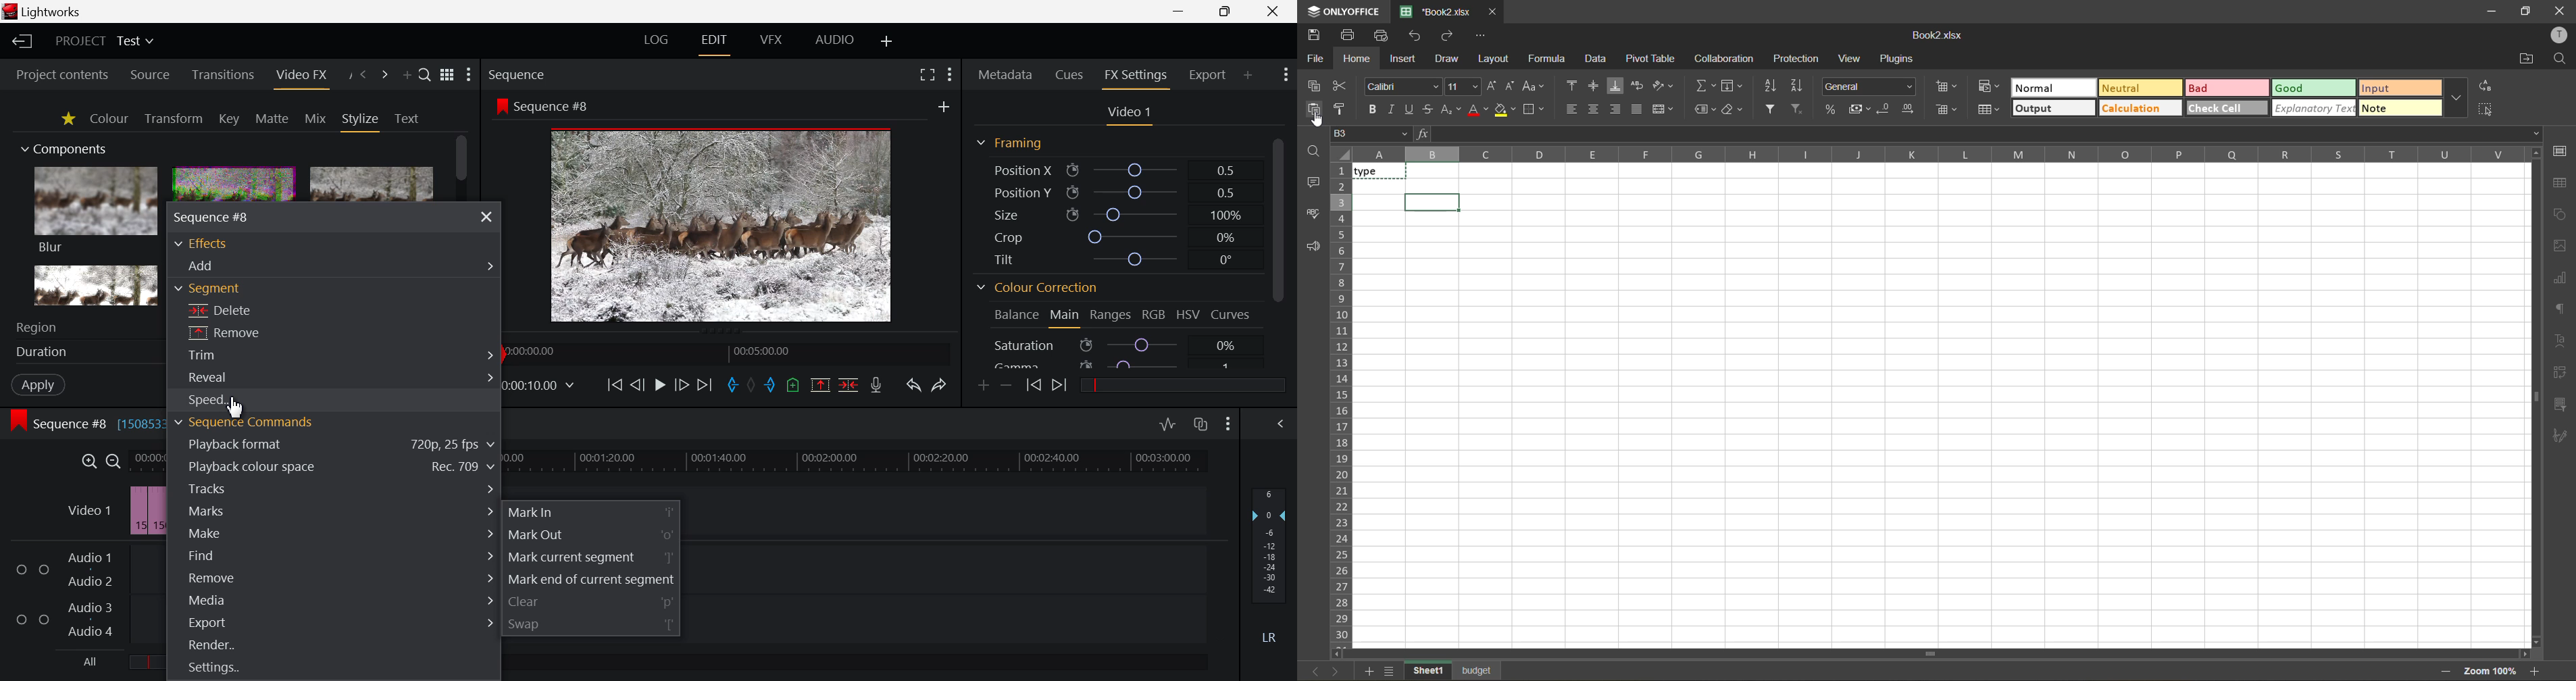  What do you see at coordinates (333, 599) in the screenshot?
I see `Media` at bounding box center [333, 599].